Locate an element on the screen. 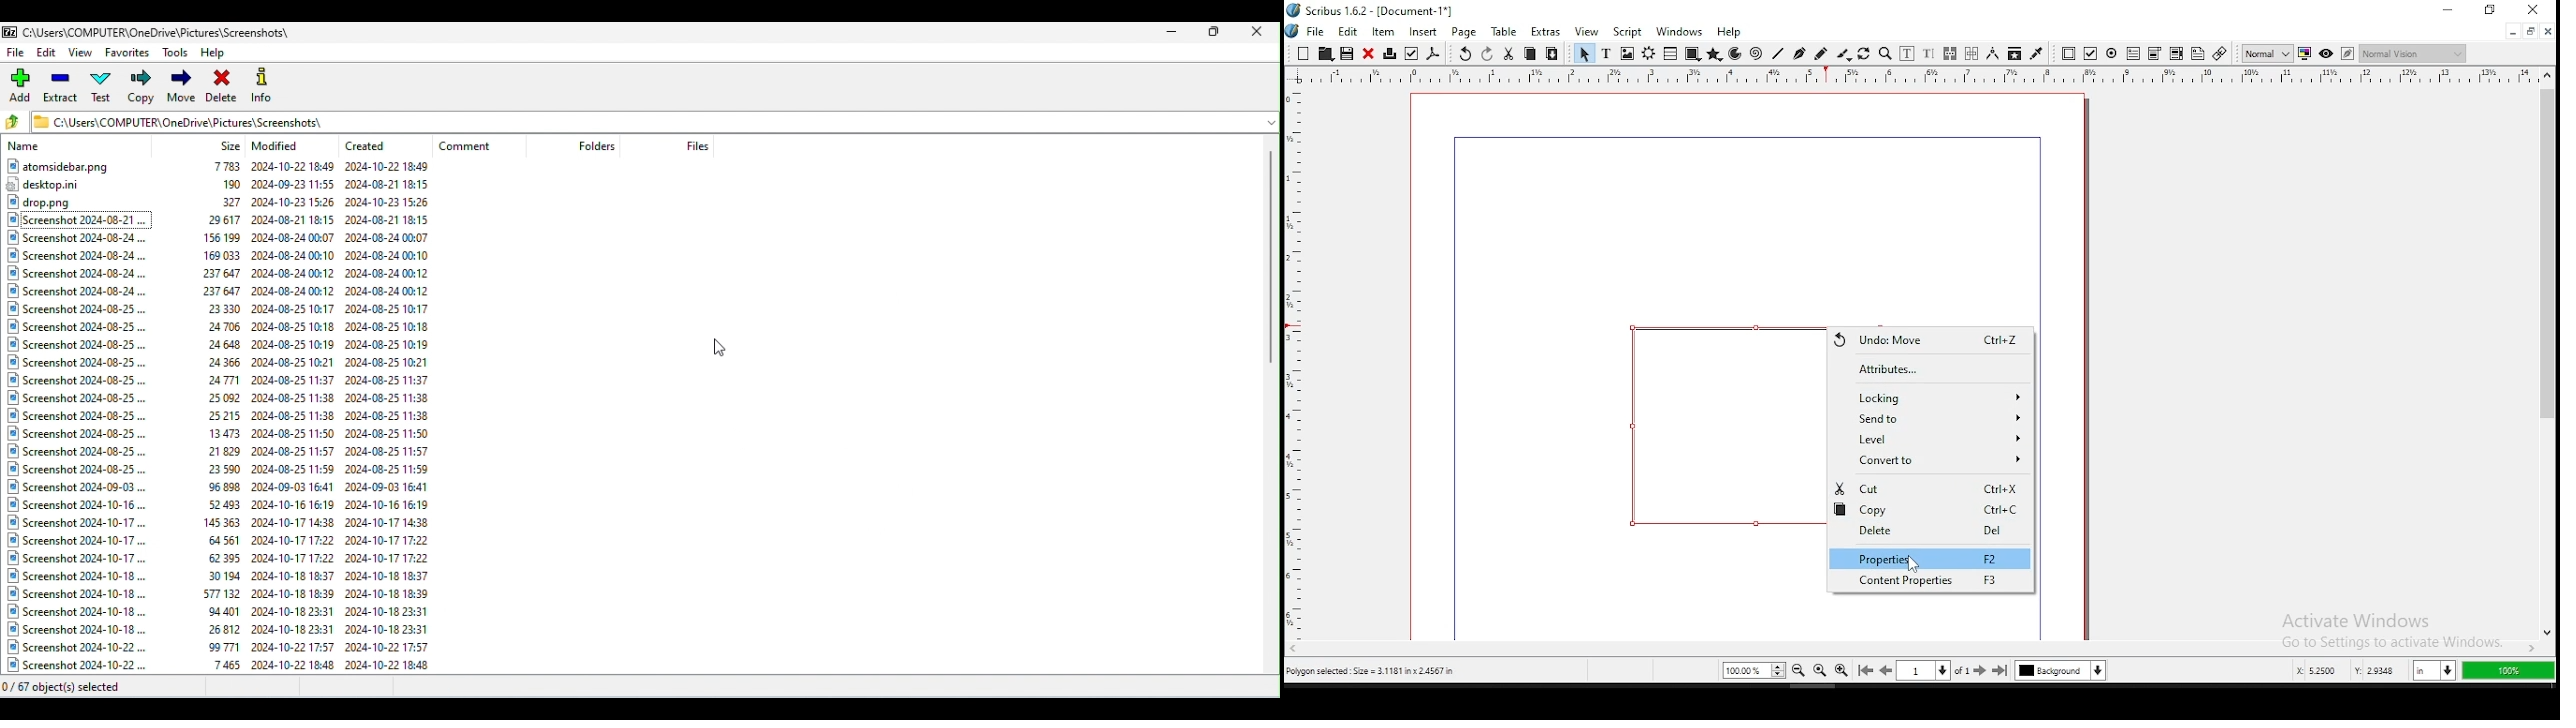 The width and height of the screenshot is (2576, 728). edit is located at coordinates (1348, 31).